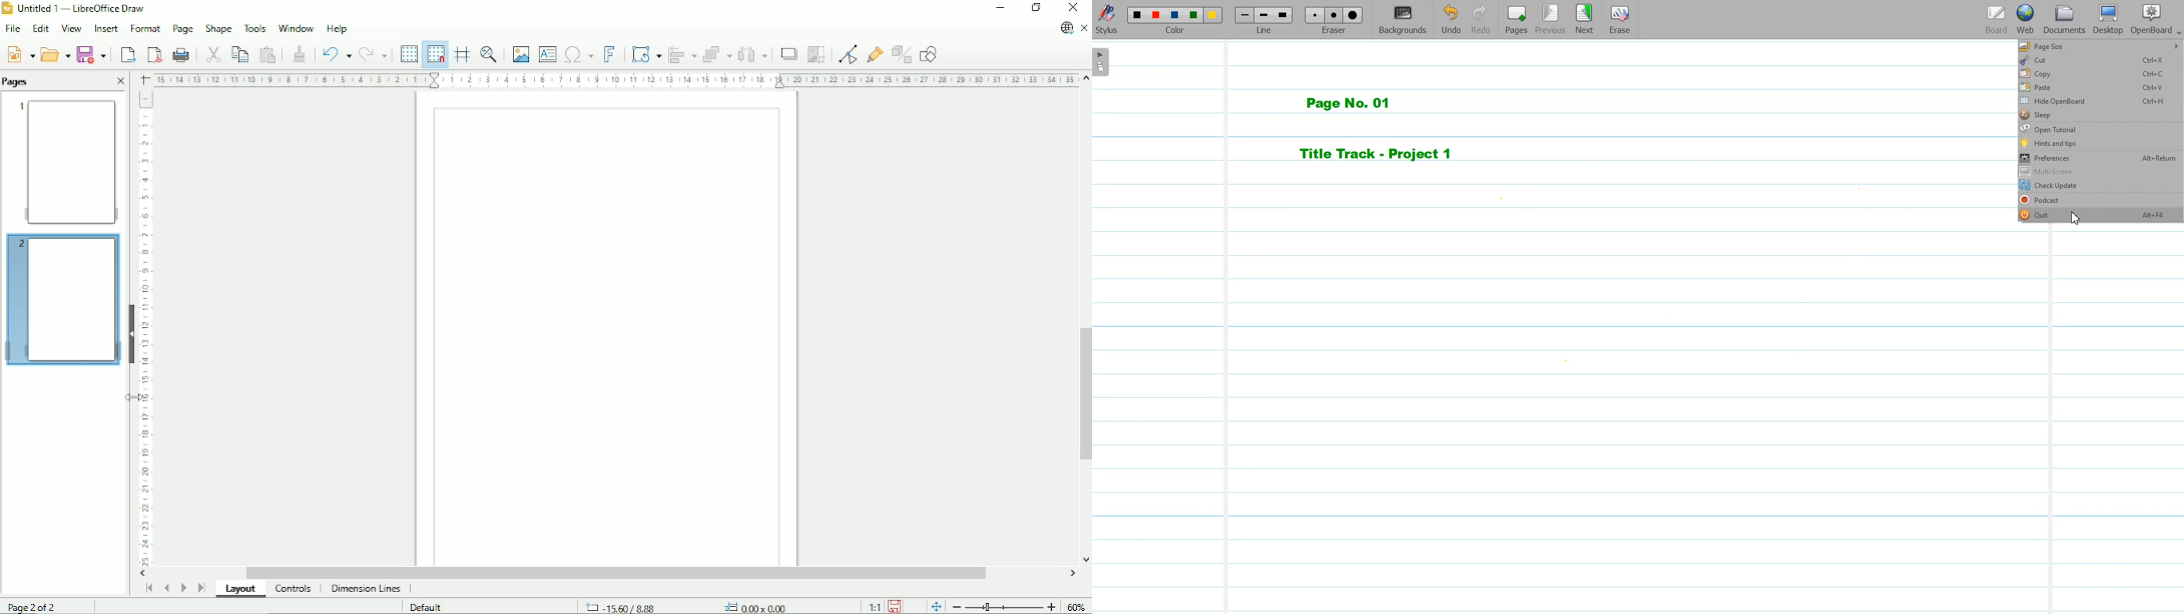  What do you see at coordinates (896, 605) in the screenshot?
I see `Save` at bounding box center [896, 605].